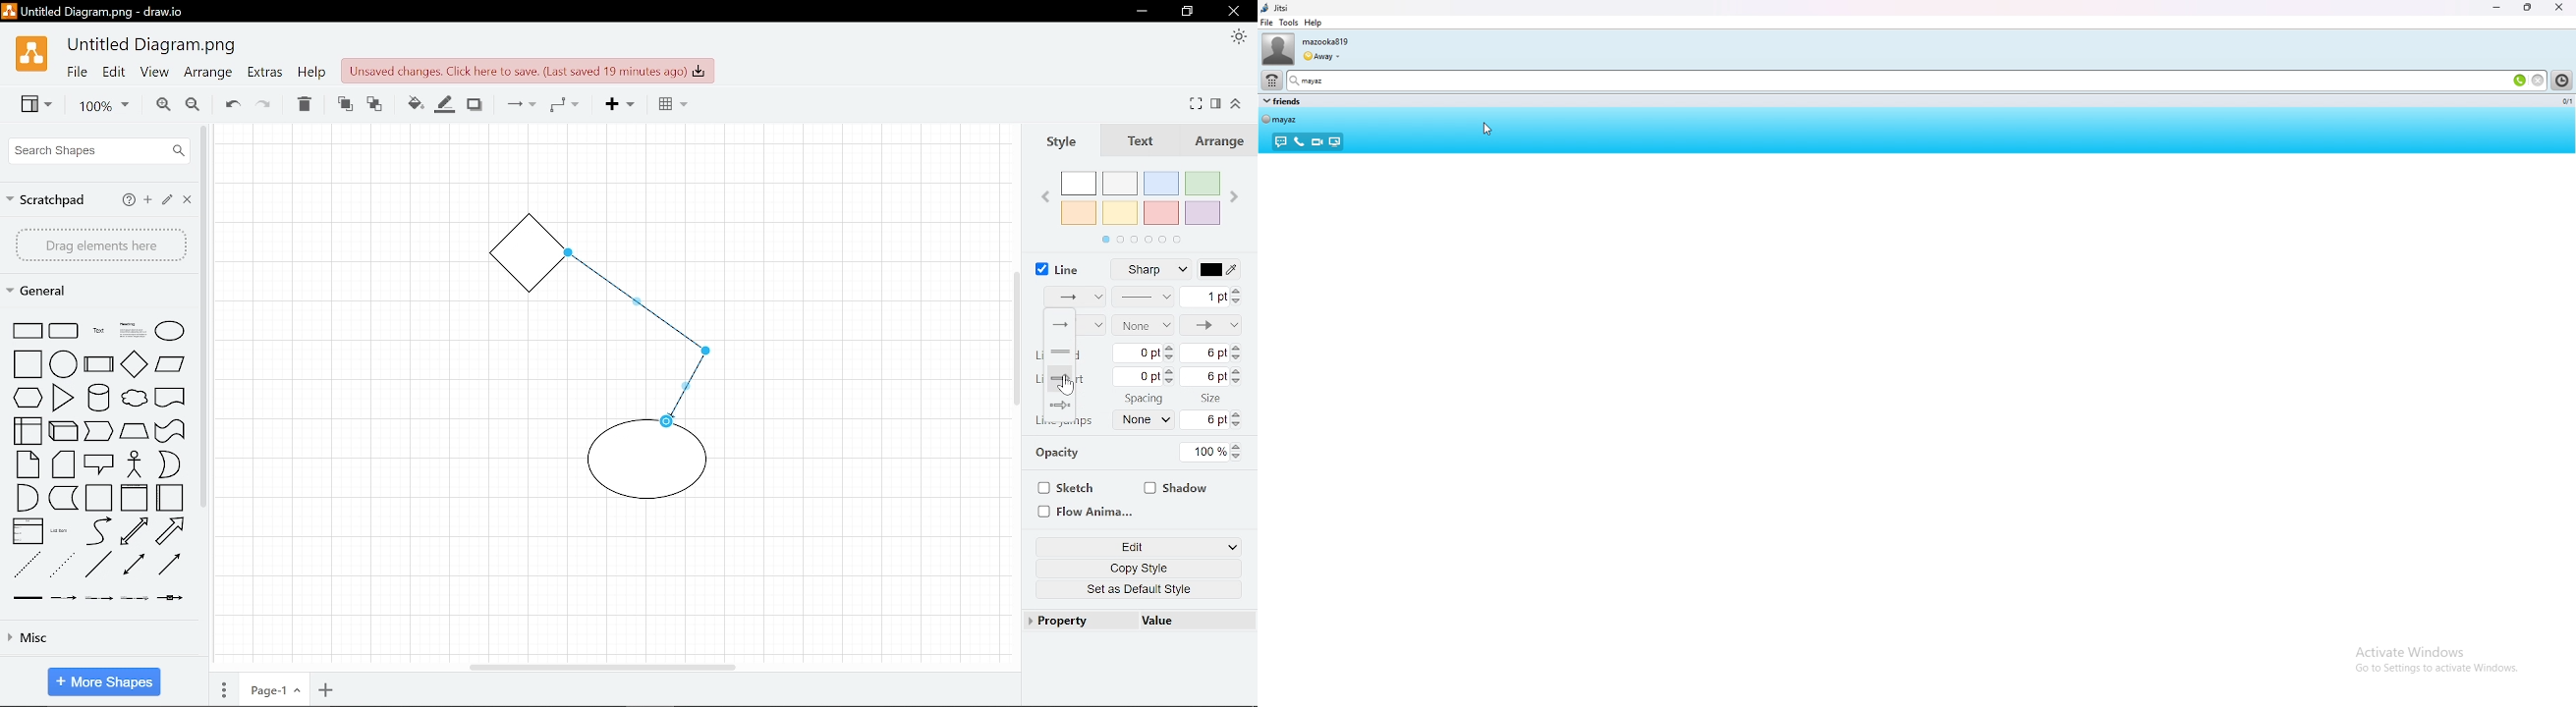 This screenshot has width=2576, height=728. I want to click on Help, so click(128, 199).